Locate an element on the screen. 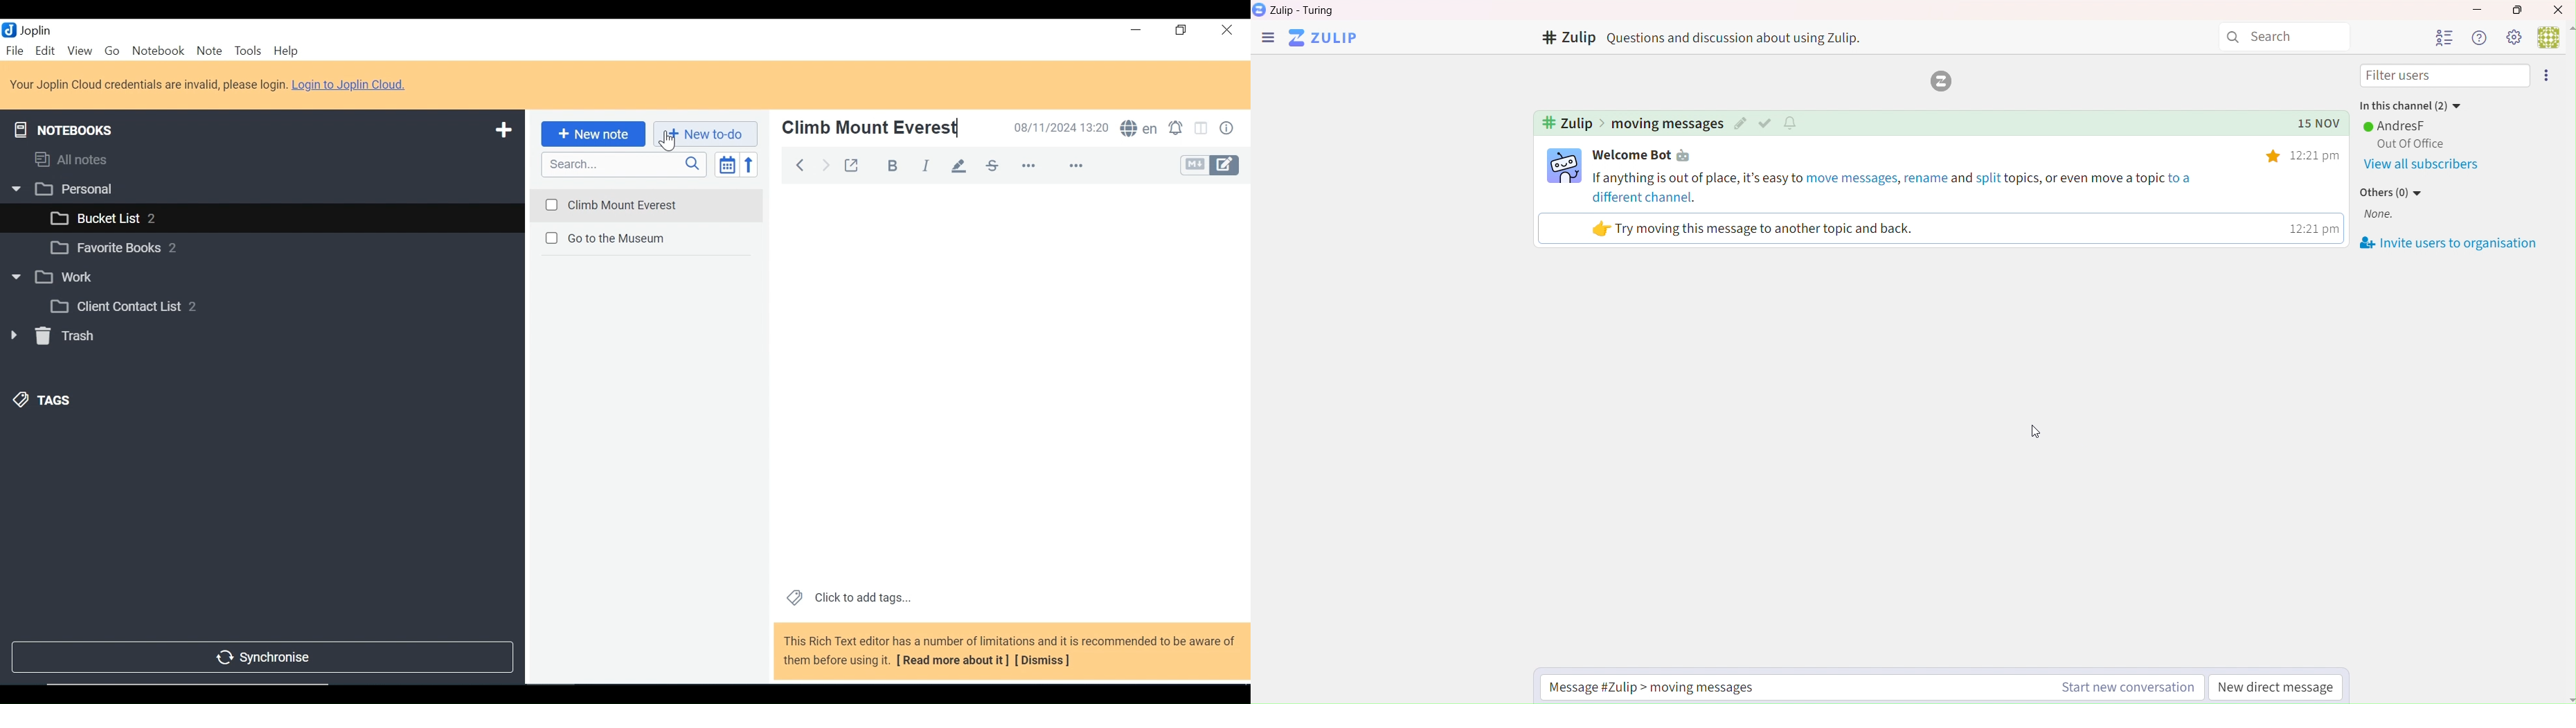  Forward is located at coordinates (827, 164).